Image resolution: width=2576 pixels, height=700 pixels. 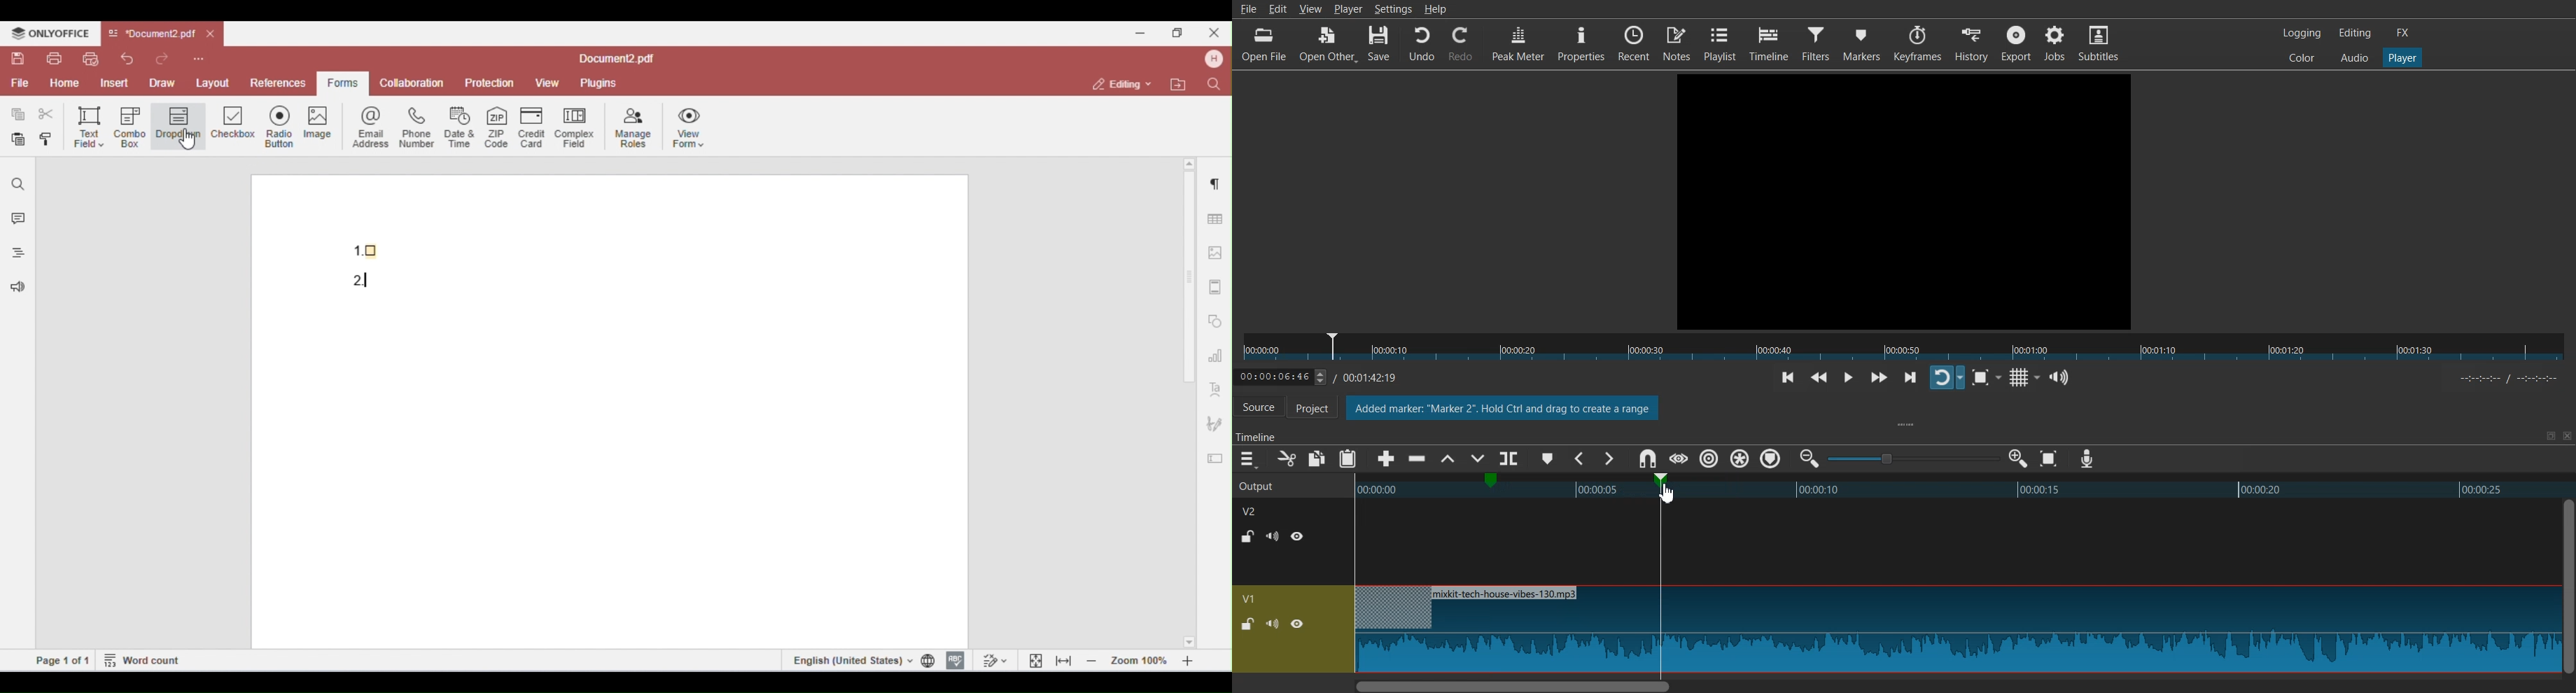 What do you see at coordinates (1348, 8) in the screenshot?
I see `Player` at bounding box center [1348, 8].